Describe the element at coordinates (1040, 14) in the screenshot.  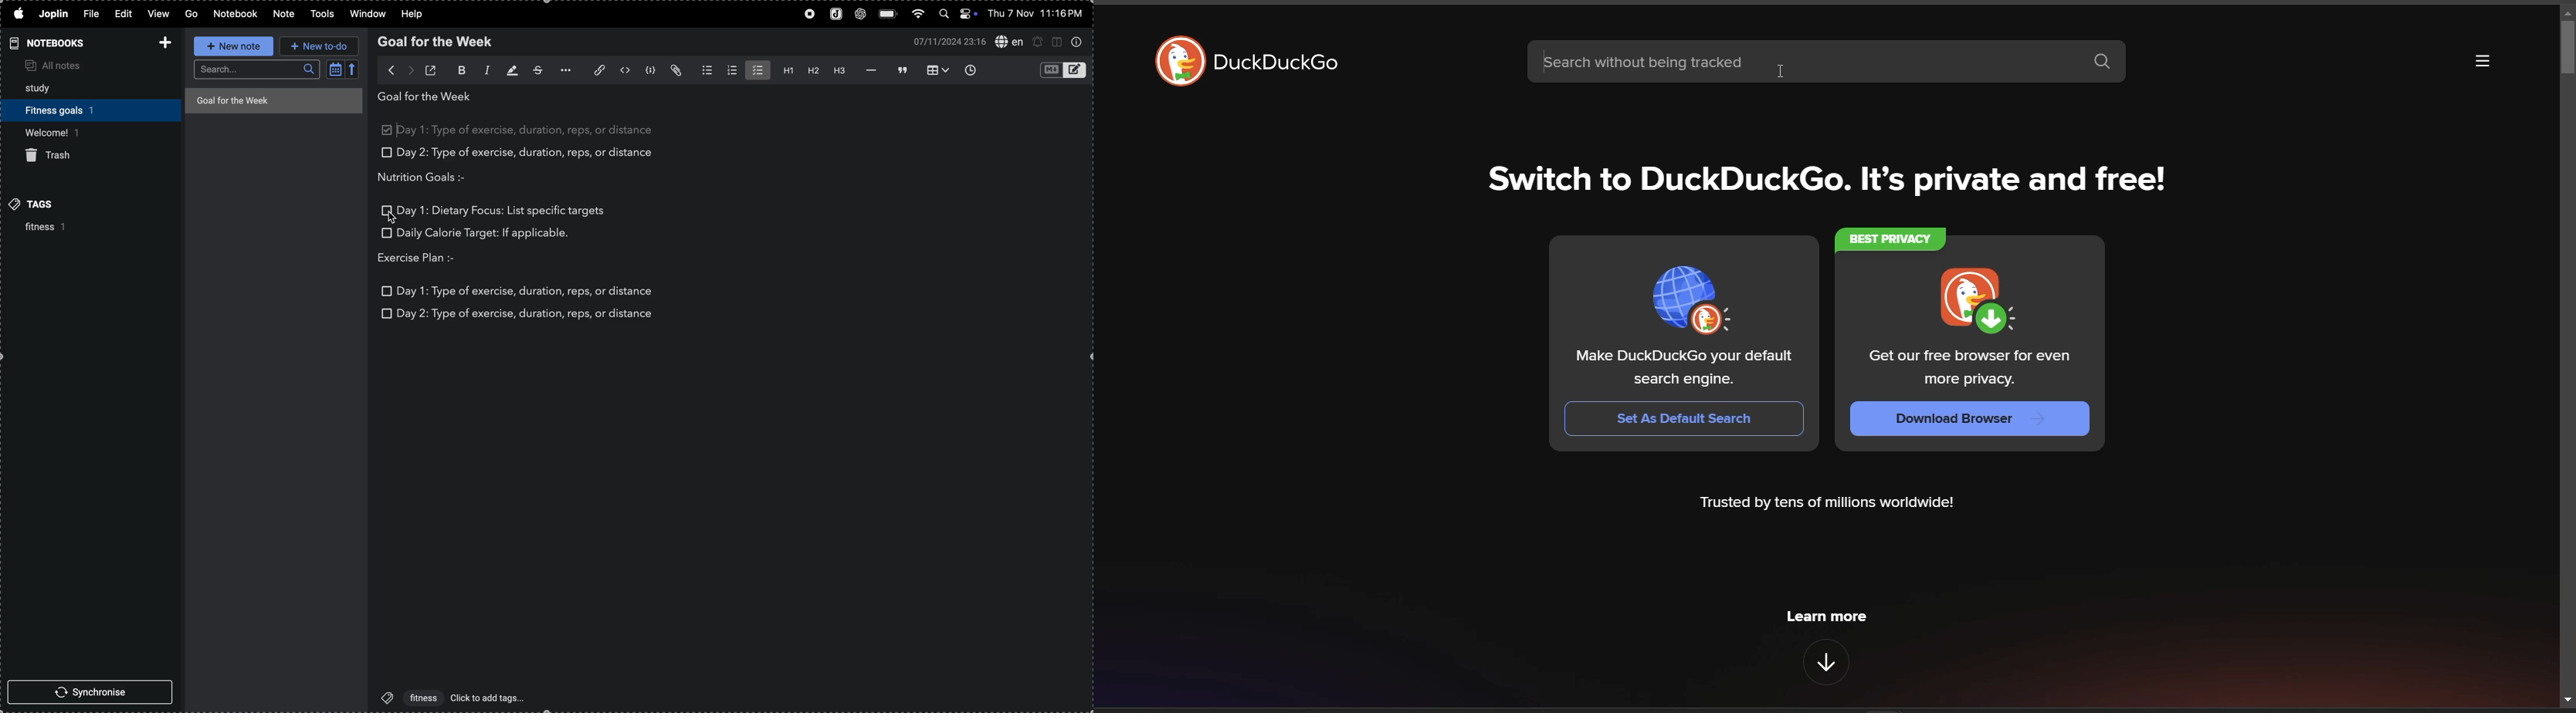
I see `thu 7 nov 11:16 pm` at that location.